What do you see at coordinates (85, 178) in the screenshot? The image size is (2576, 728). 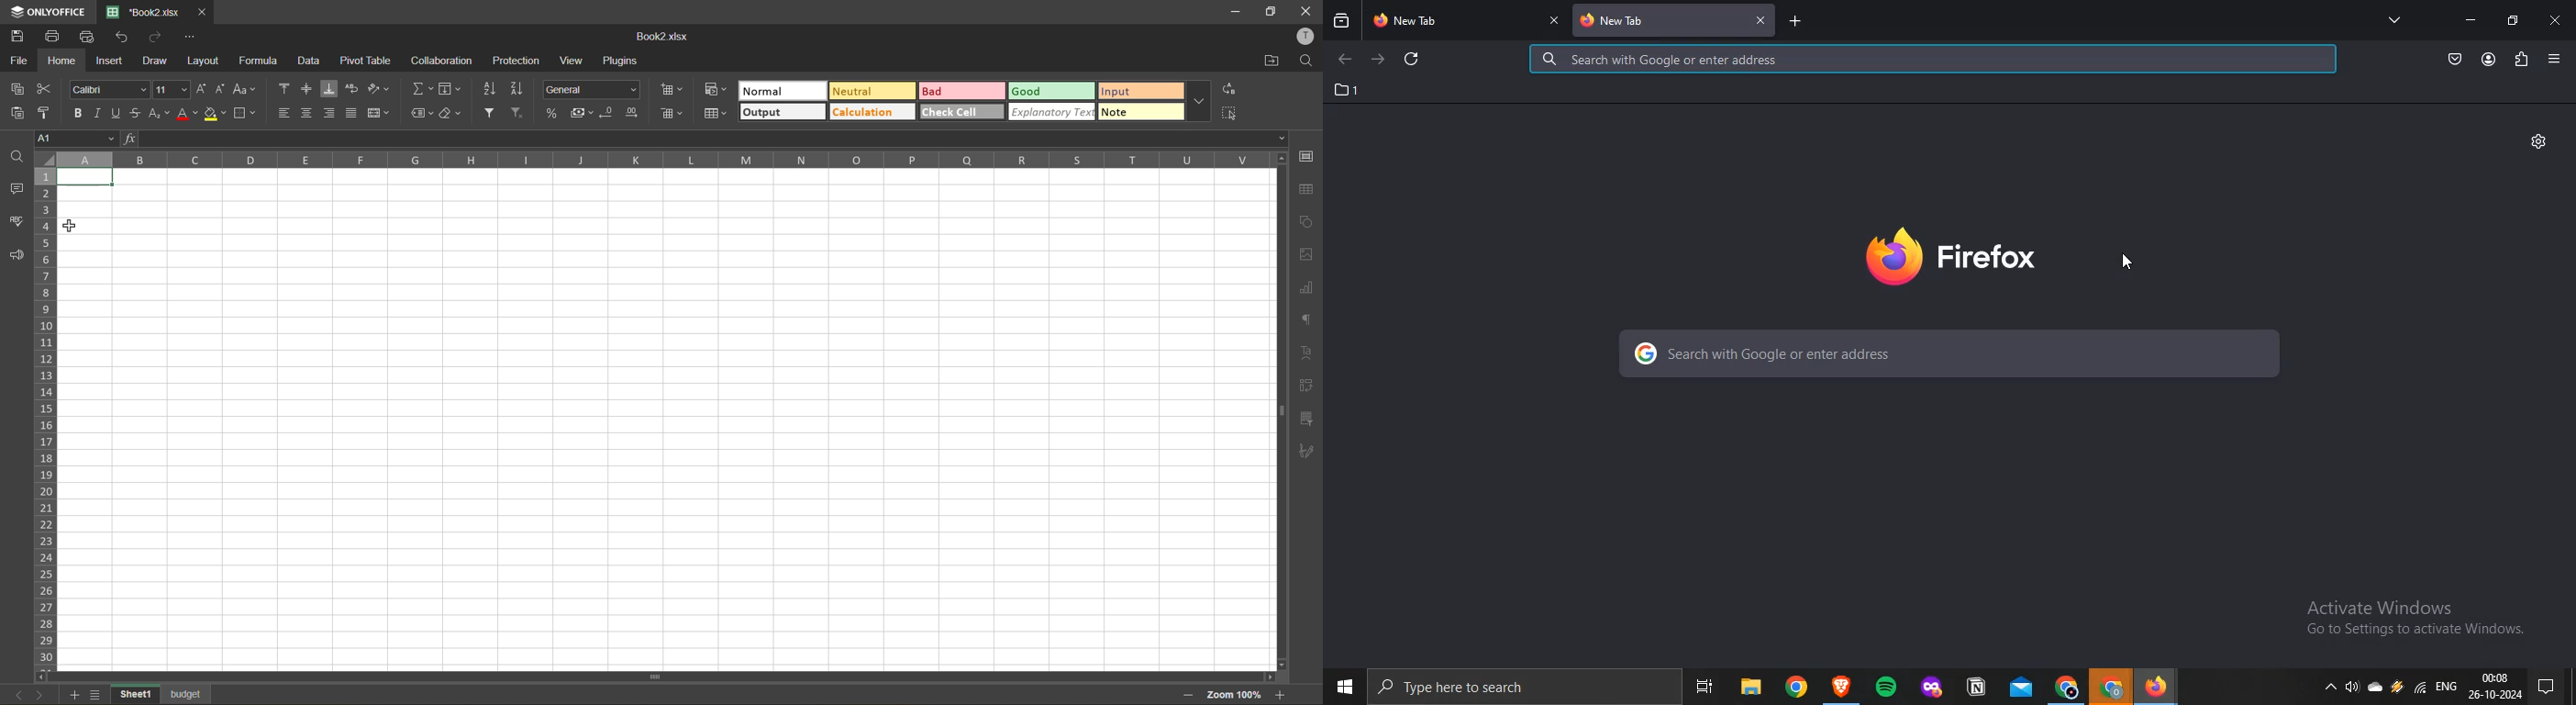 I see `cell contents deleted` at bounding box center [85, 178].